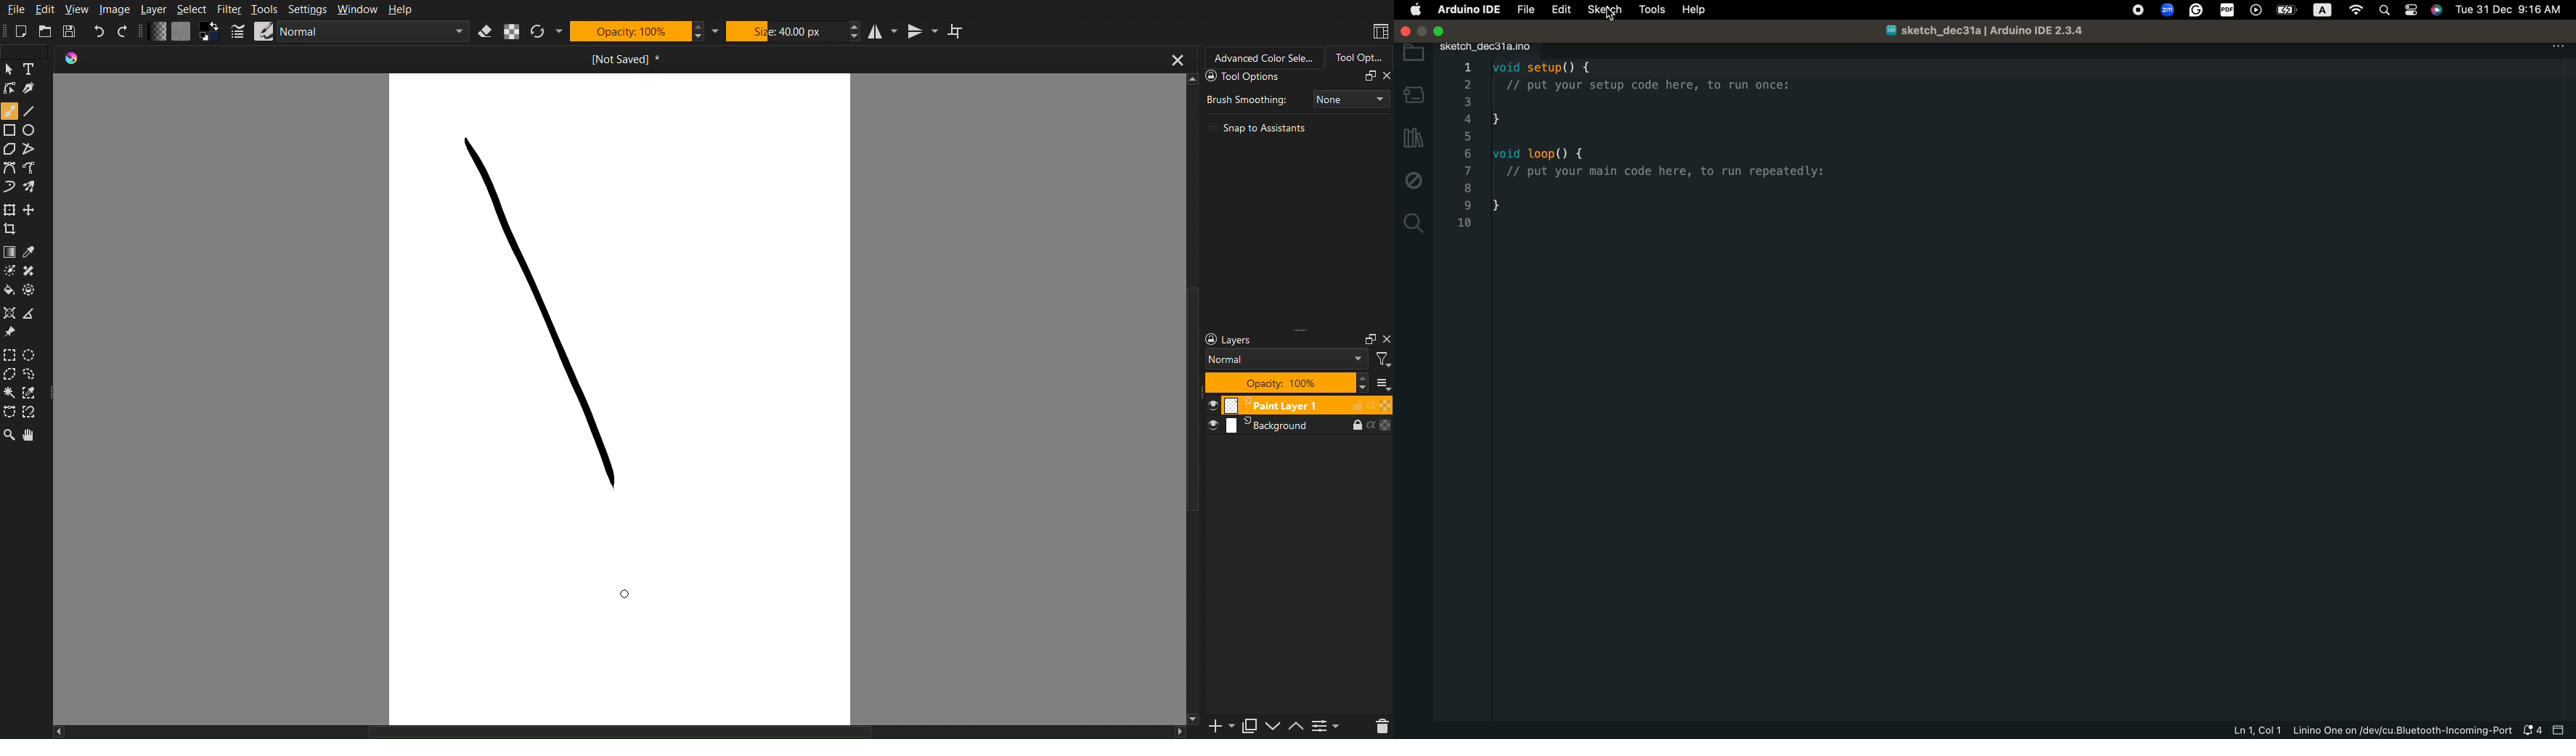 The width and height of the screenshot is (2576, 756). I want to click on Tool Options, so click(1358, 57).